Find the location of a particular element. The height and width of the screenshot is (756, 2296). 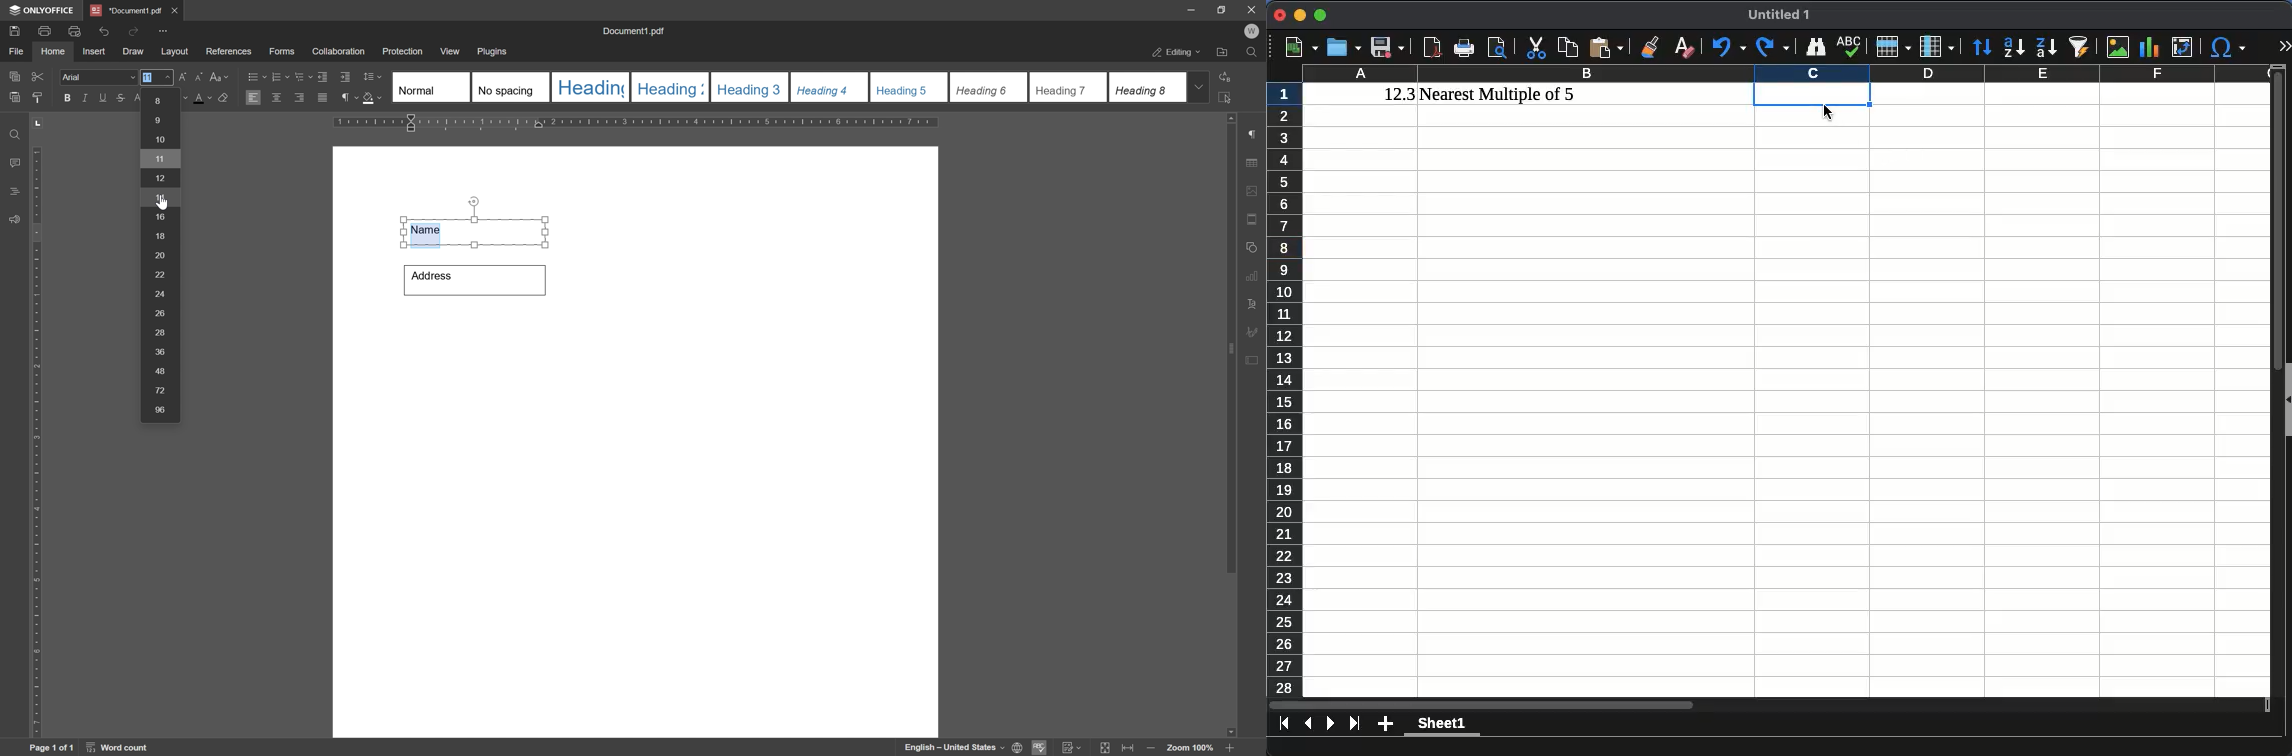

protection is located at coordinates (403, 51).